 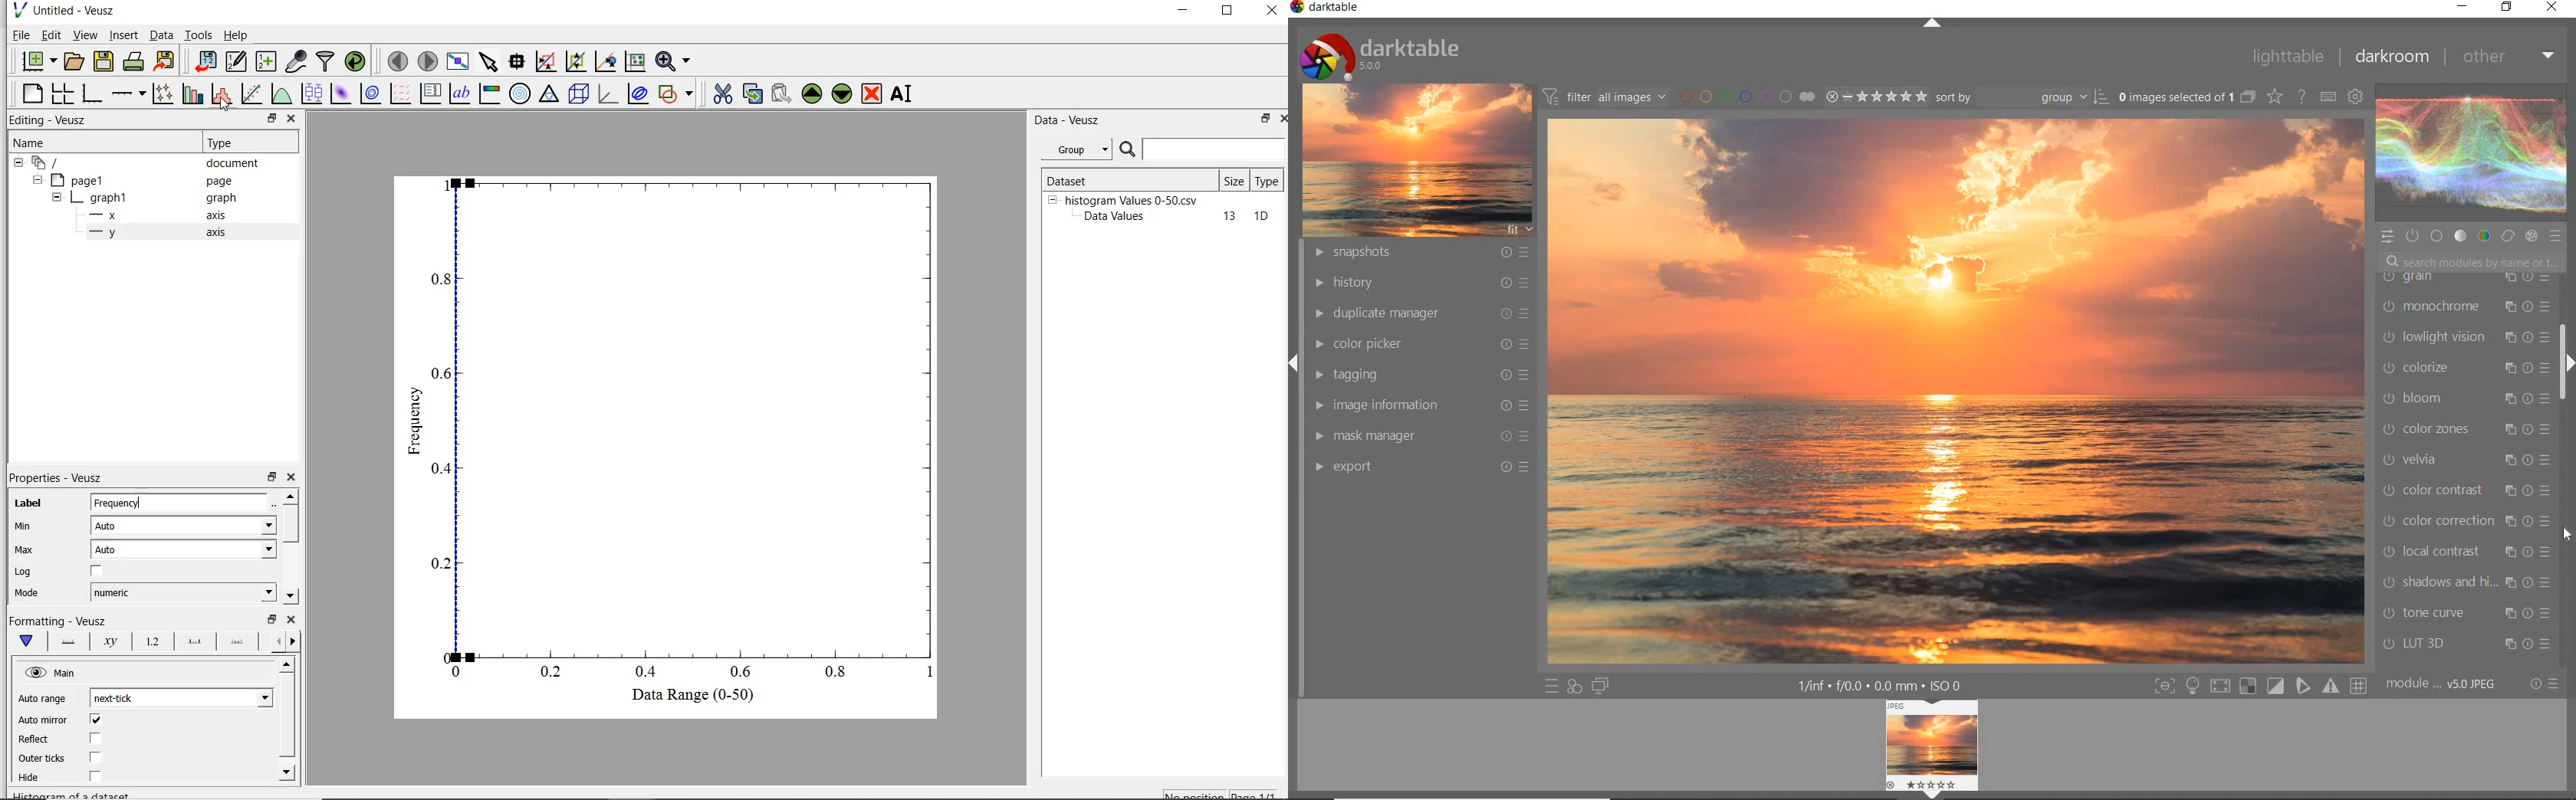 I want to click on plot points with line and error bars, so click(x=163, y=93).